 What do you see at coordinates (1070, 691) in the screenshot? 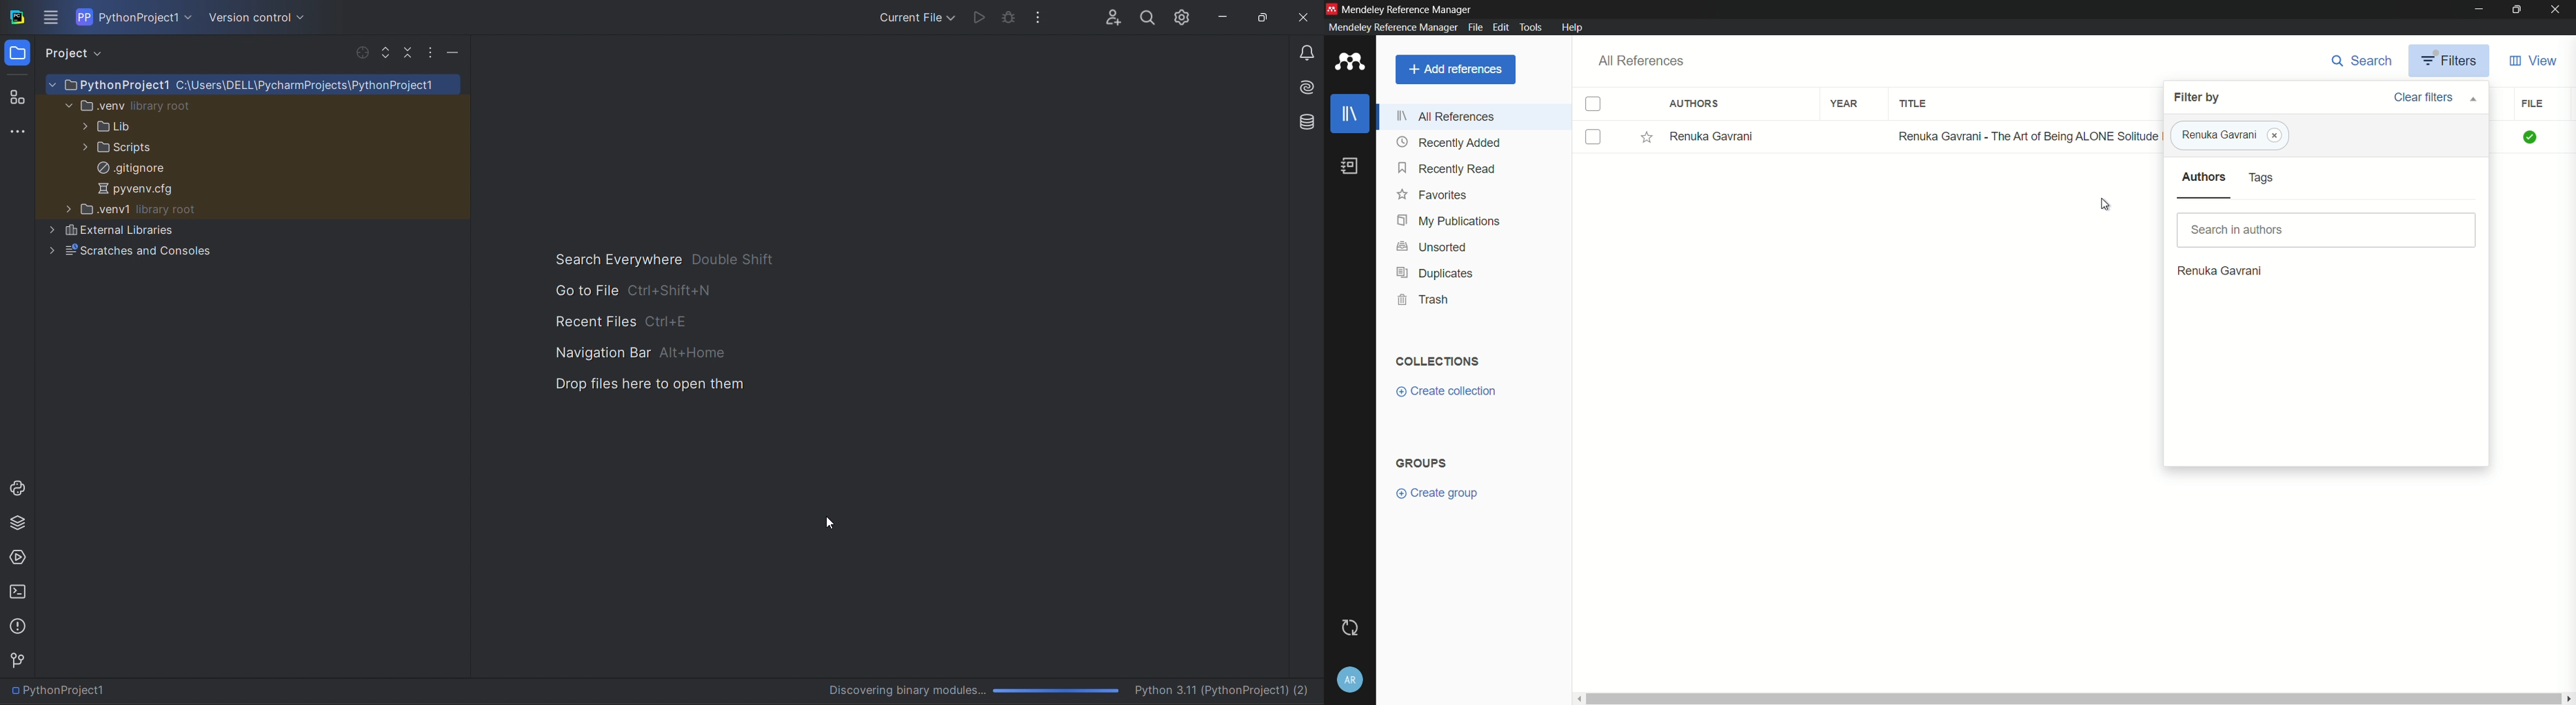
I see `interpreter` at bounding box center [1070, 691].